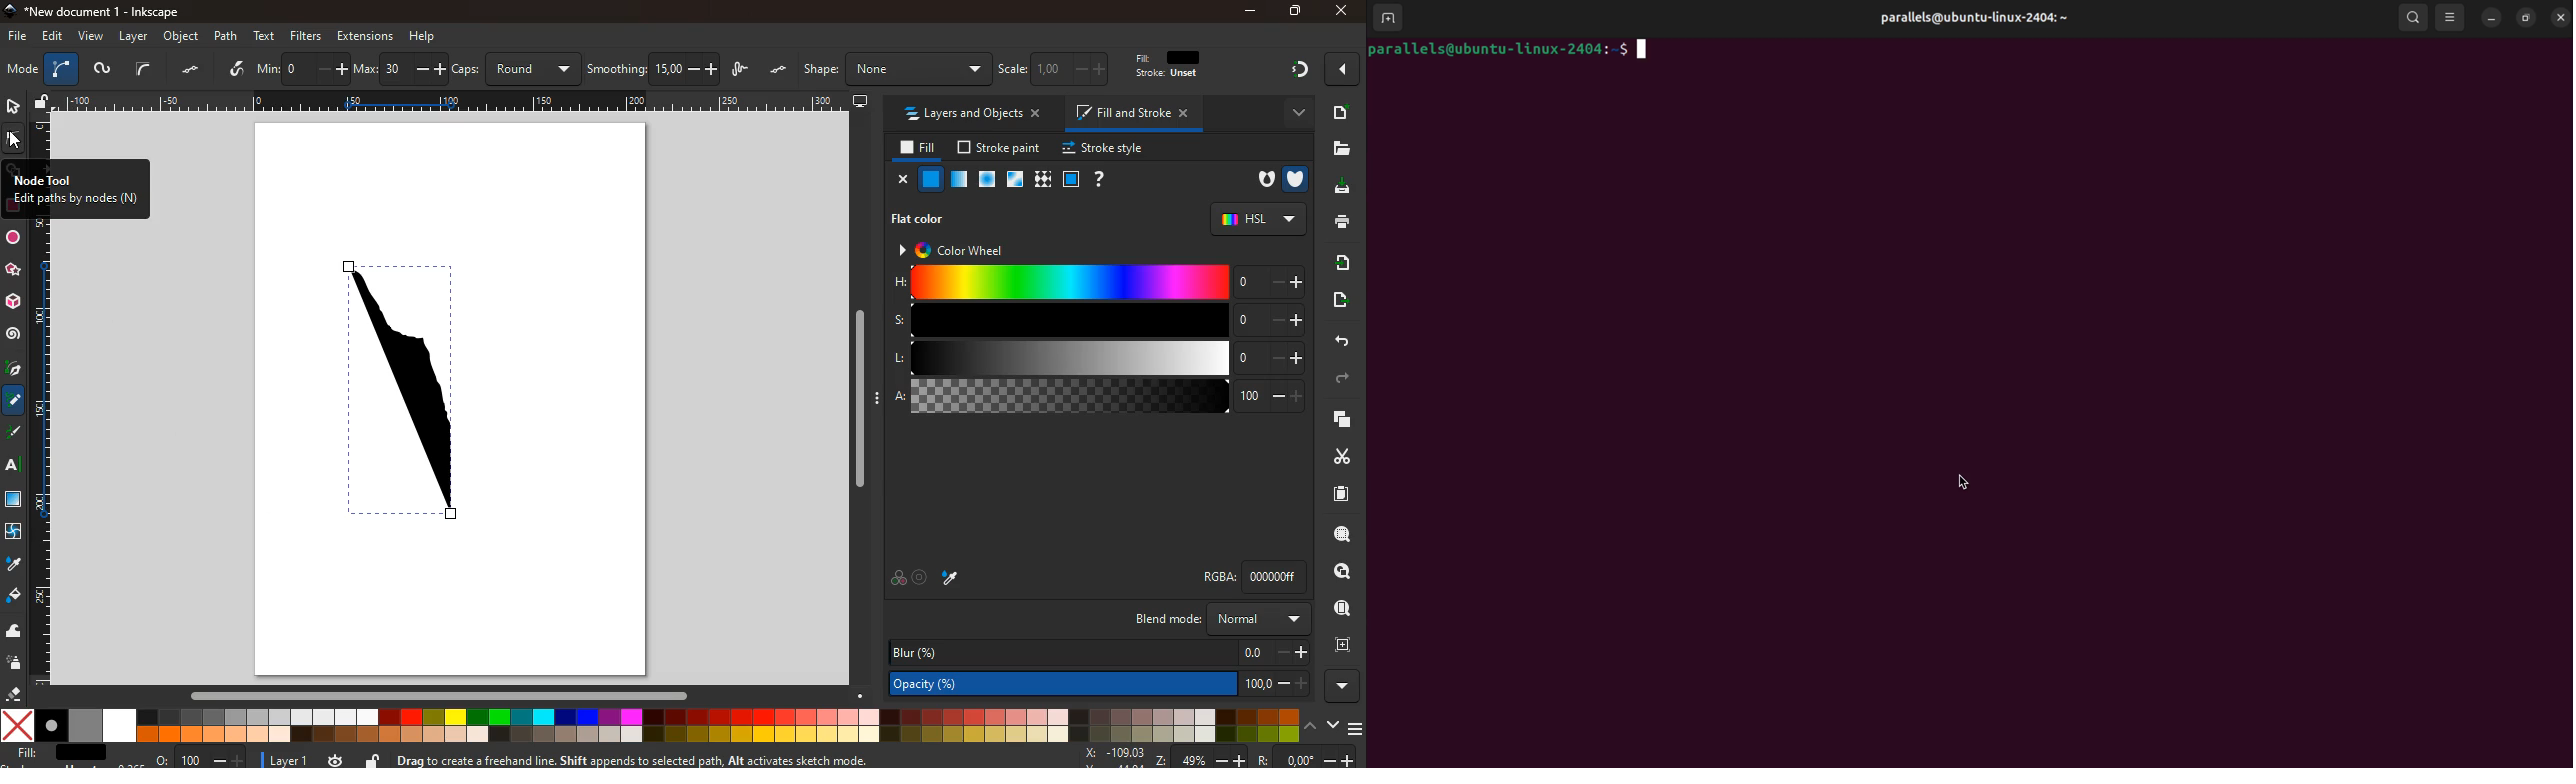 The width and height of the screenshot is (2576, 784). Describe the element at coordinates (201, 756) in the screenshot. I see `zoom` at that location.